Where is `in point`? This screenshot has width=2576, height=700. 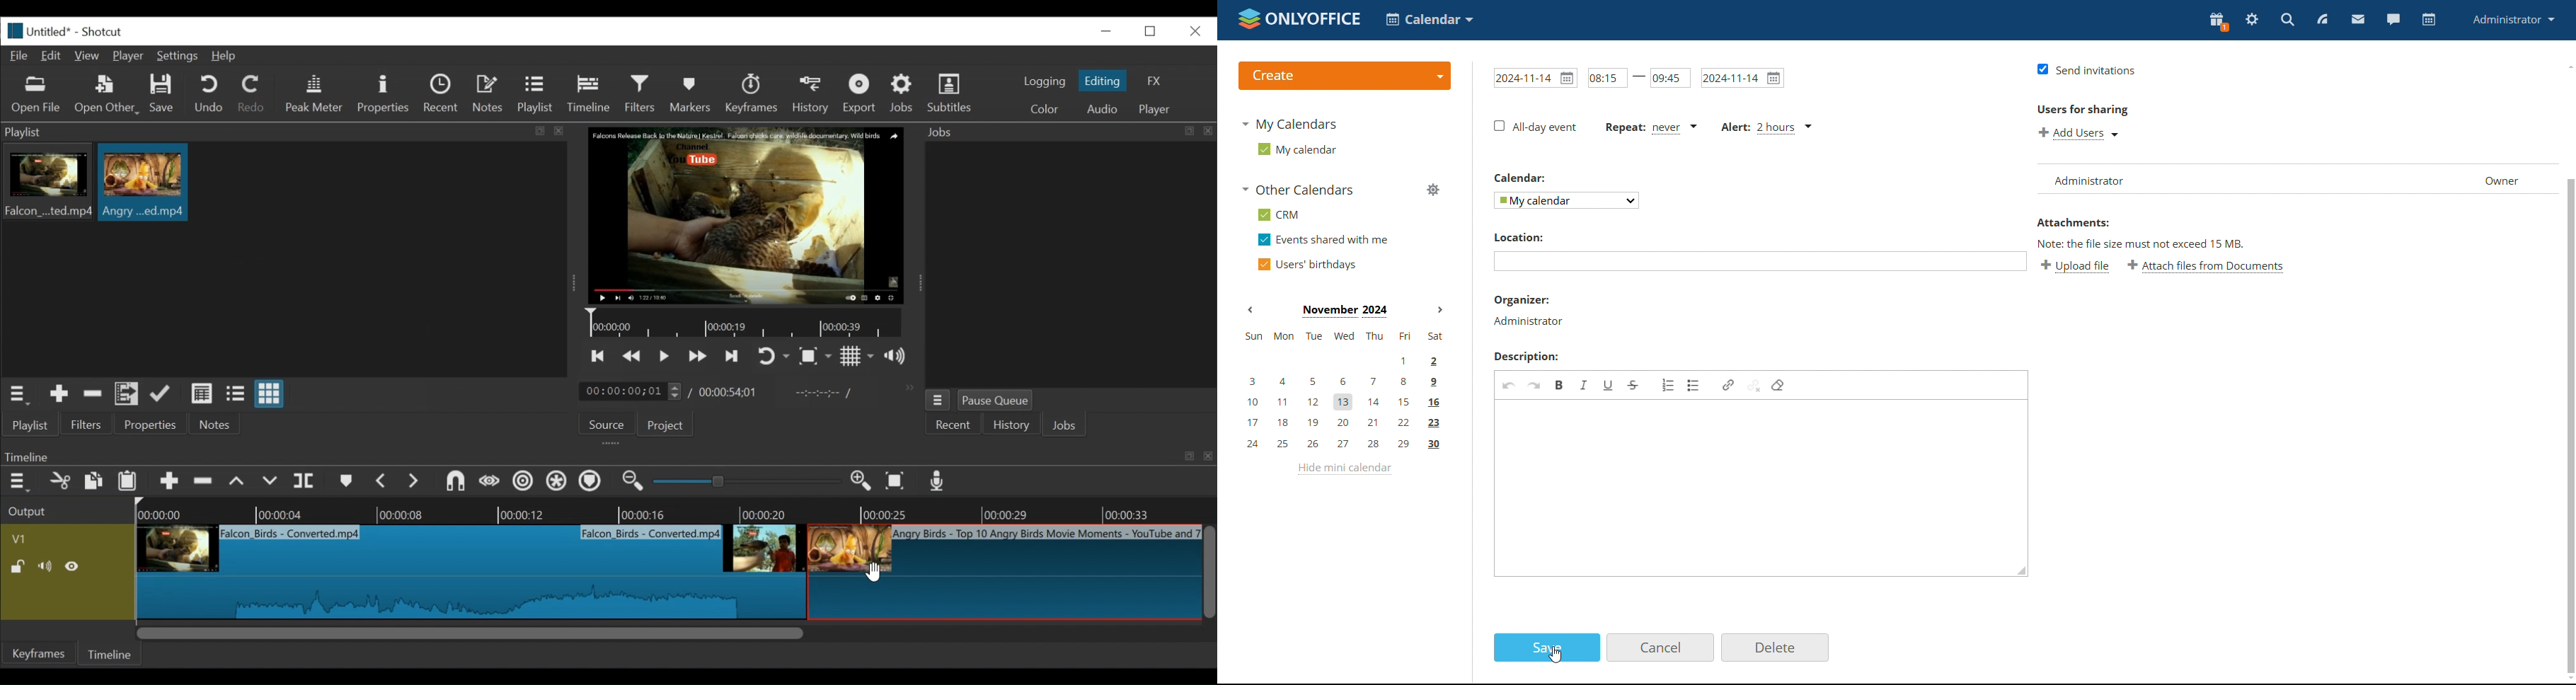 in point is located at coordinates (821, 395).